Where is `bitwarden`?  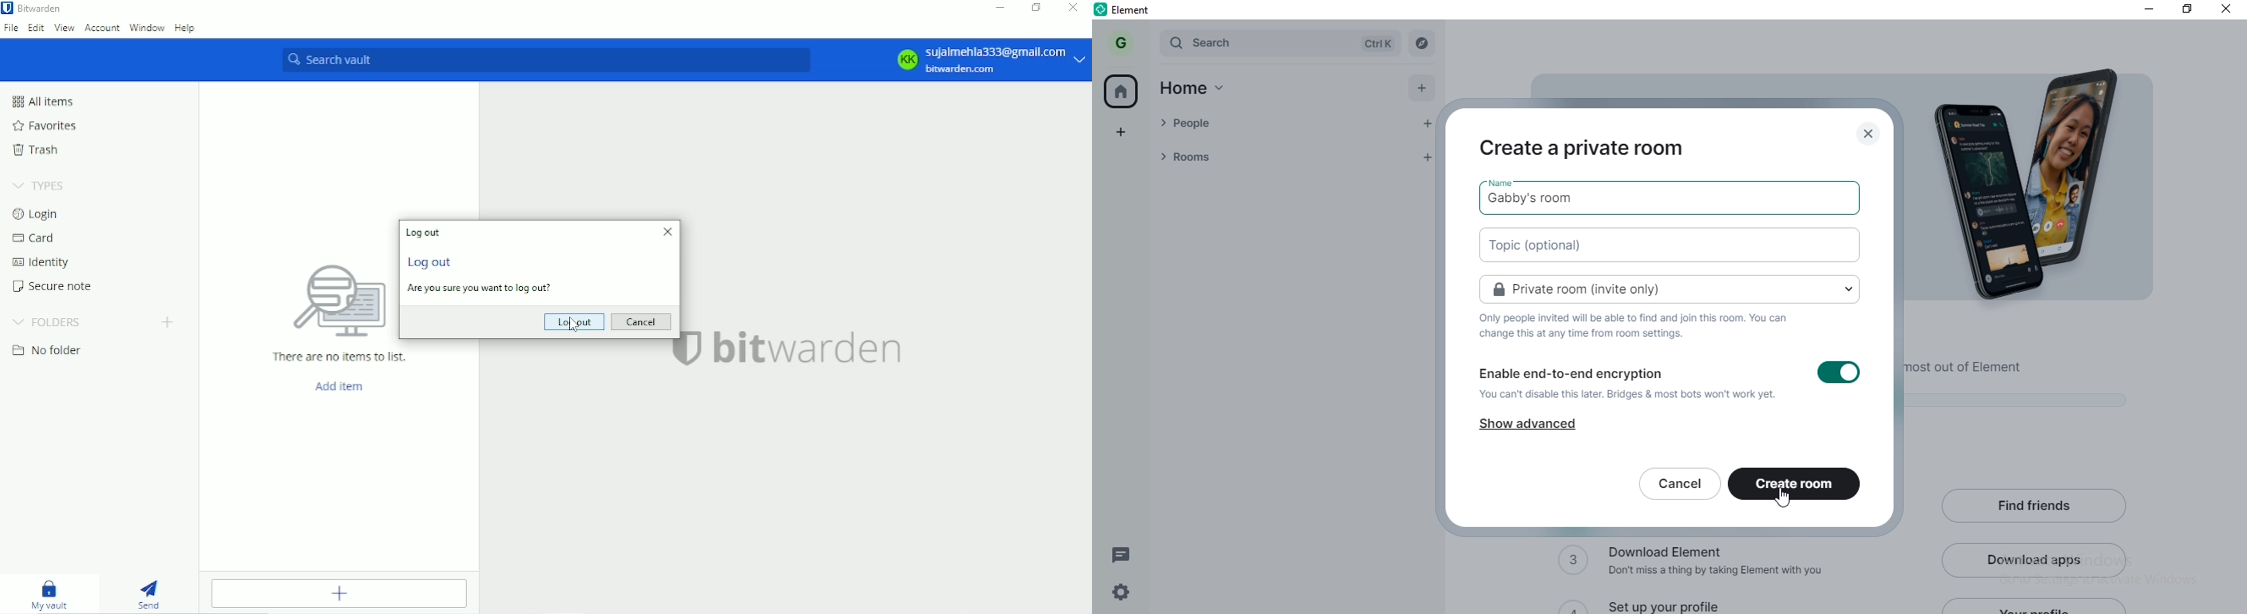 bitwarden is located at coordinates (810, 348).